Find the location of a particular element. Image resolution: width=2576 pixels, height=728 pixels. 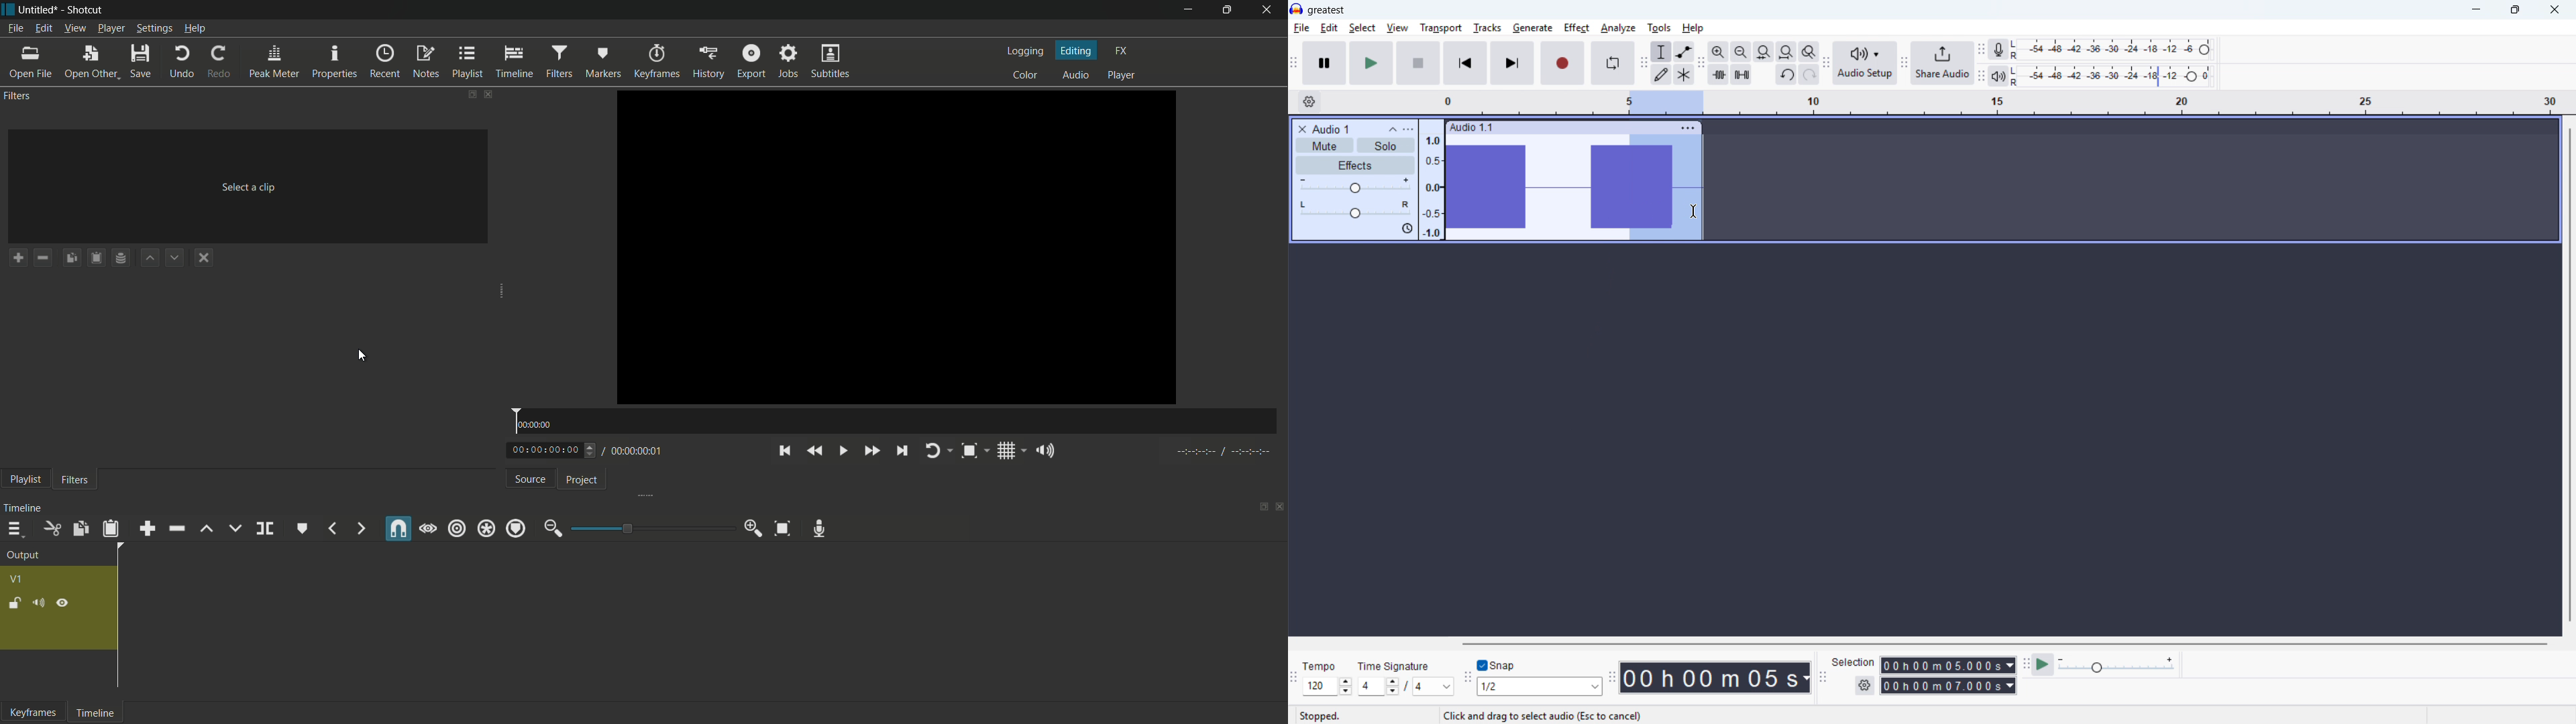

generate is located at coordinates (1533, 29).